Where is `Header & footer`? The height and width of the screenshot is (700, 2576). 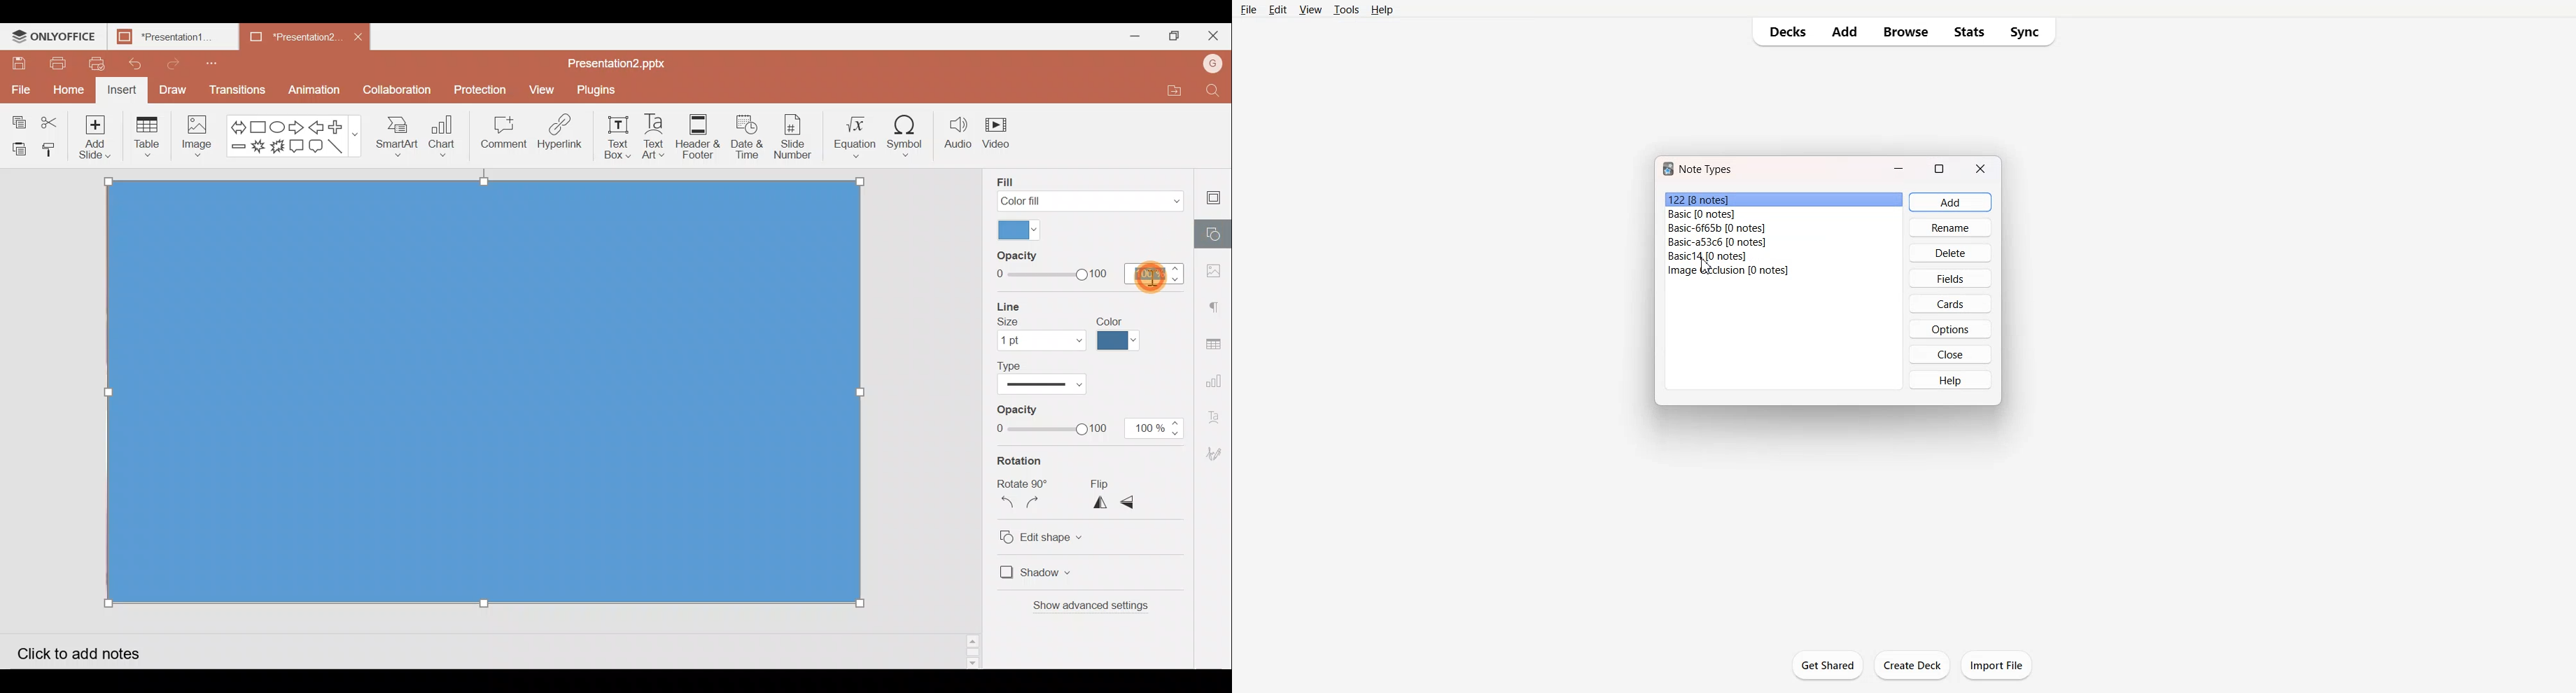 Header & footer is located at coordinates (697, 139).